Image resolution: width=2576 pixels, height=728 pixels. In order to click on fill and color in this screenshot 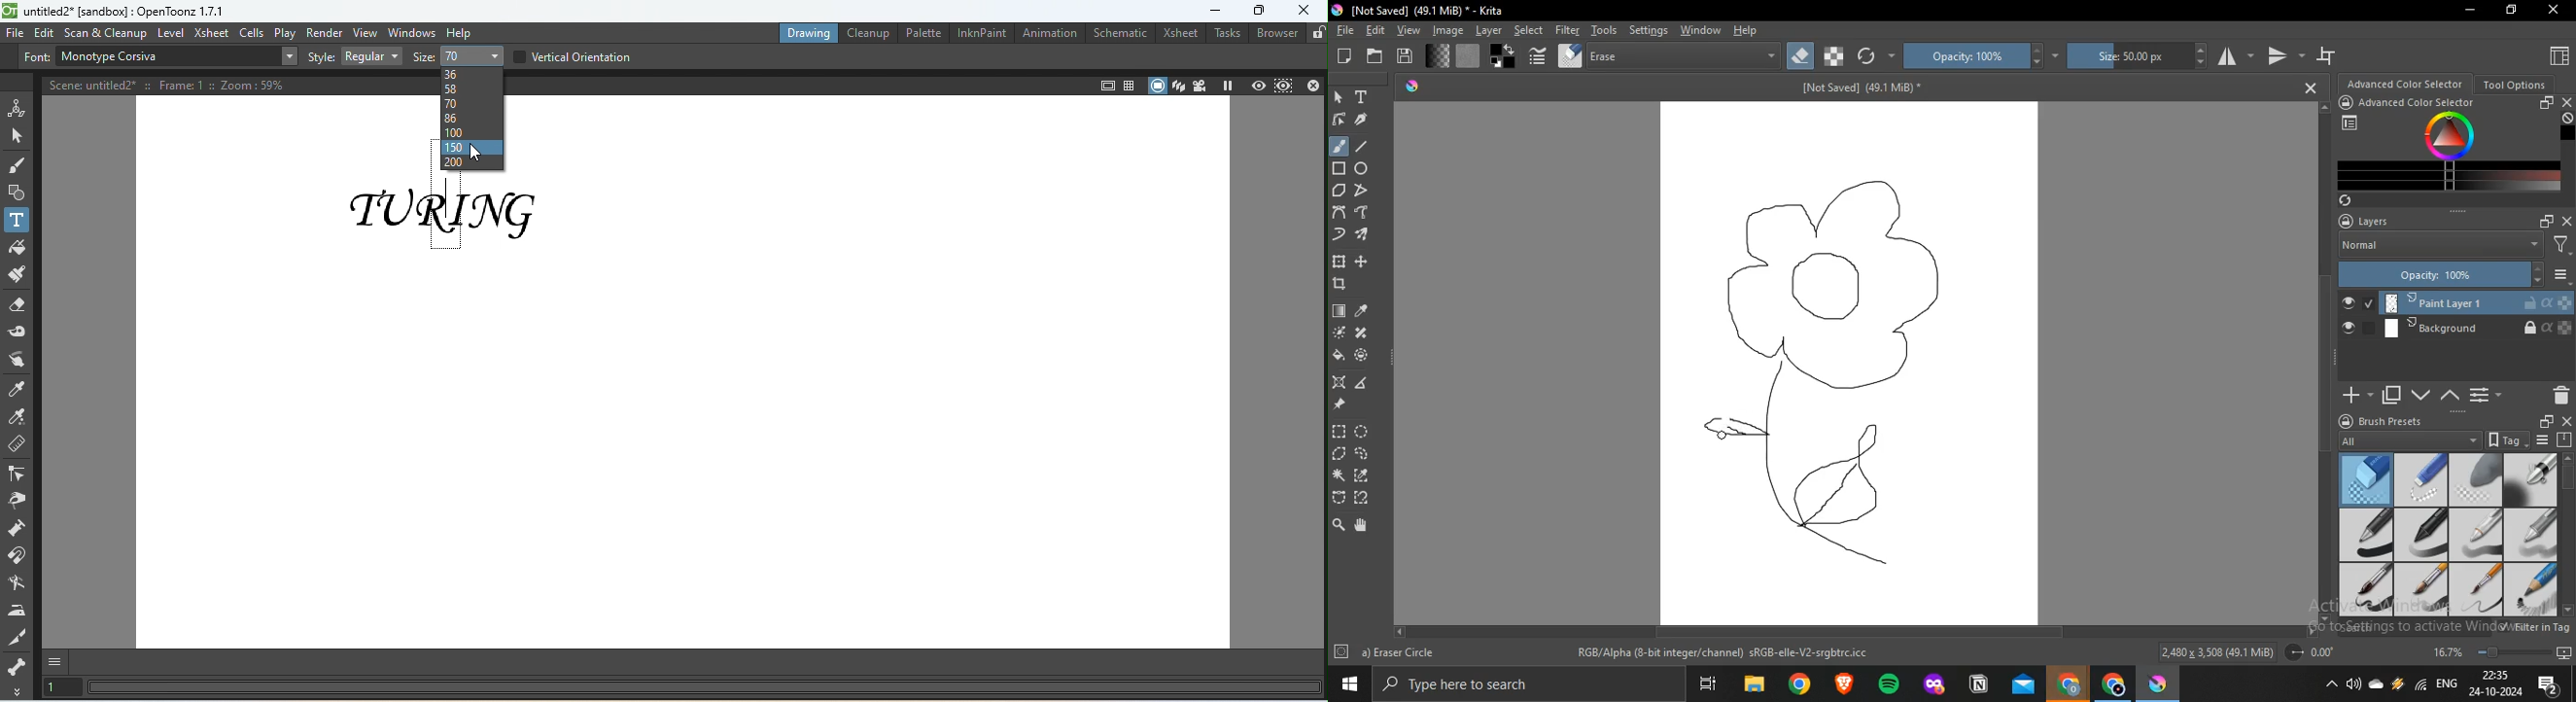, I will do `click(1363, 356)`.